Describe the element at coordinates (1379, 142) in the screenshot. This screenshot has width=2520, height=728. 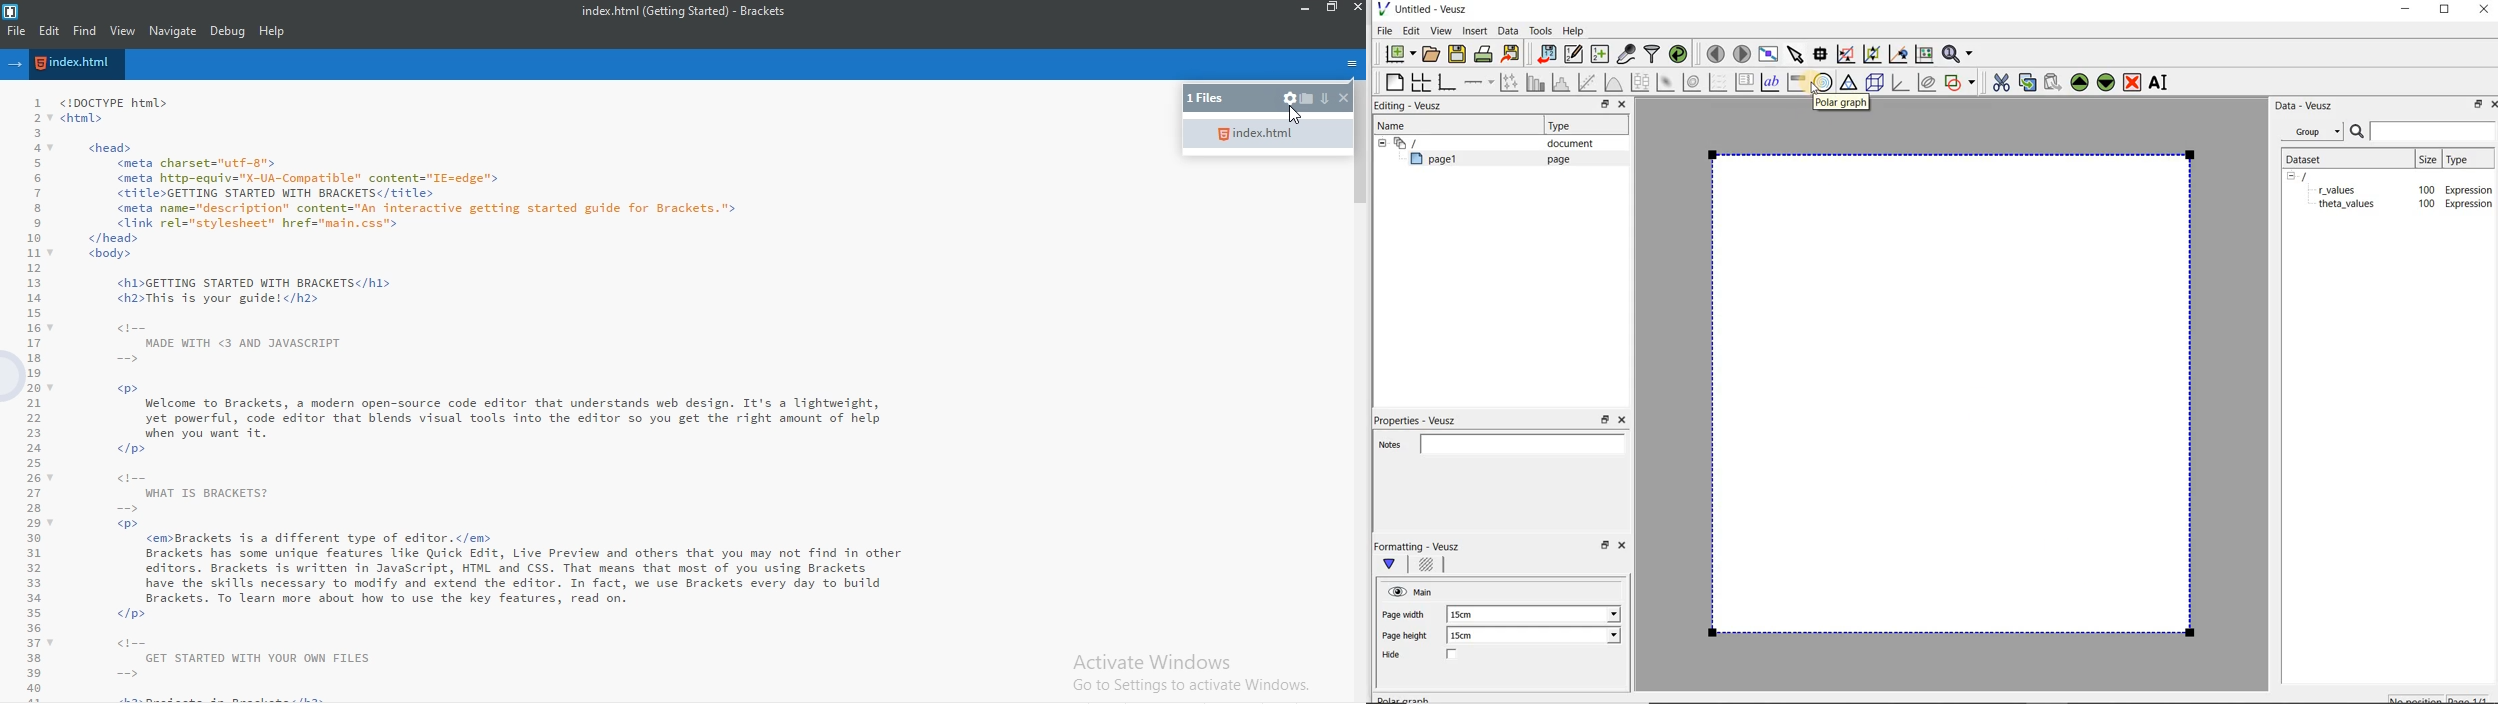
I see `hide sub menu` at that location.